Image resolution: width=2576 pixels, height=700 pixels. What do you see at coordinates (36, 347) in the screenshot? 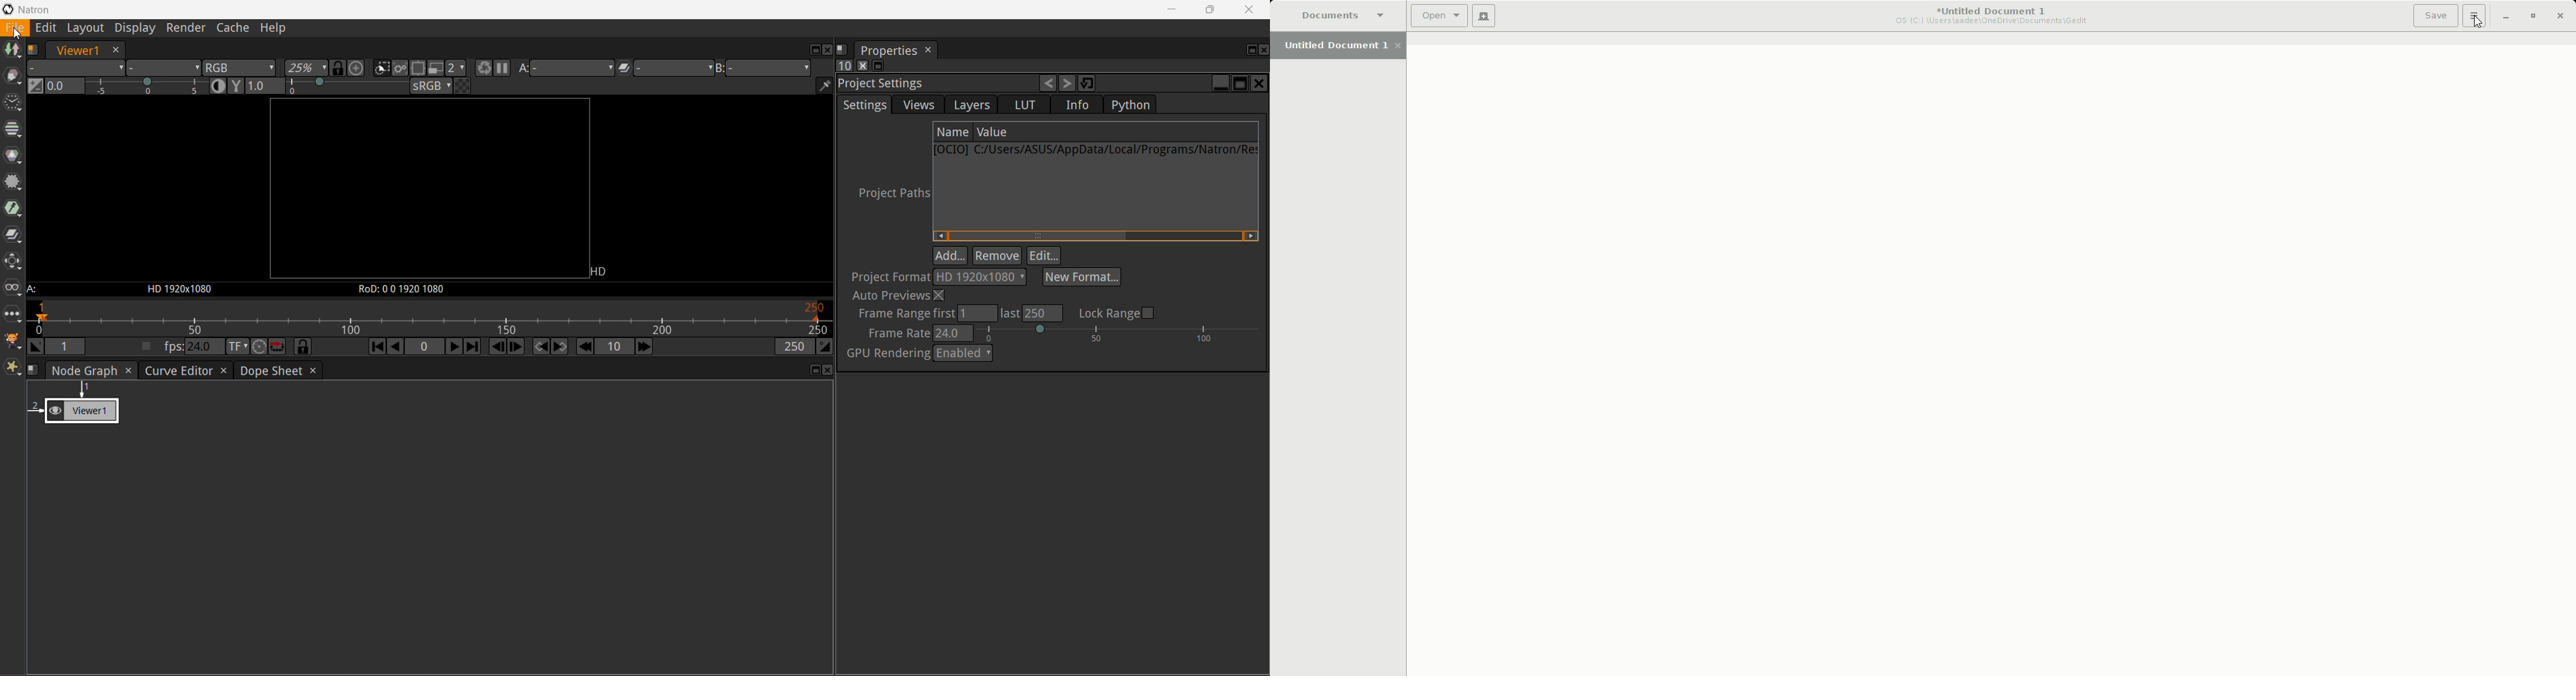
I see `Set the playback in point at the current frame` at bounding box center [36, 347].